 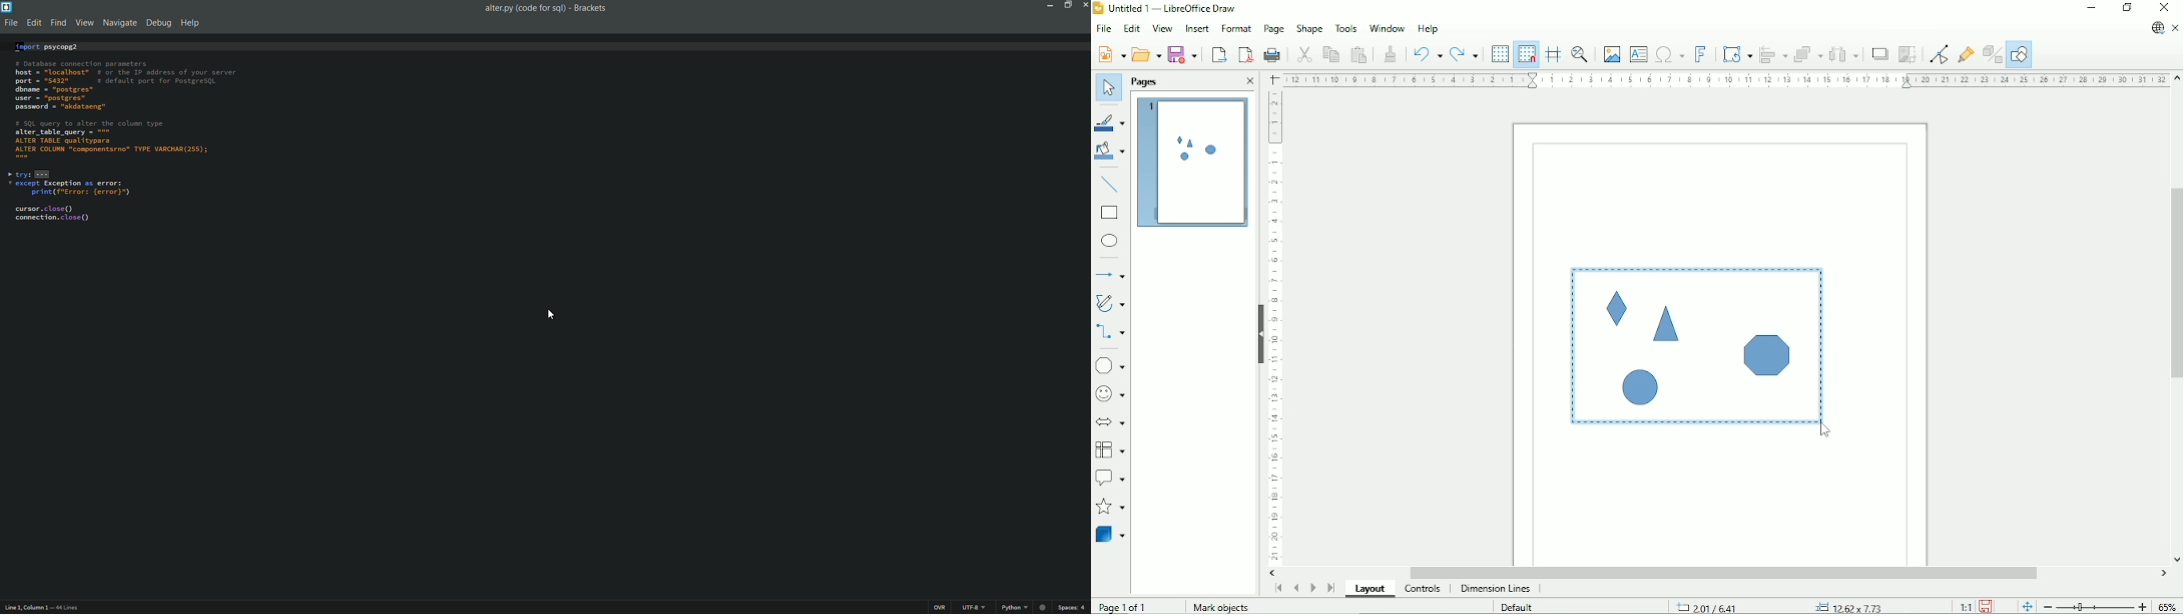 I want to click on Mark objects, so click(x=1219, y=607).